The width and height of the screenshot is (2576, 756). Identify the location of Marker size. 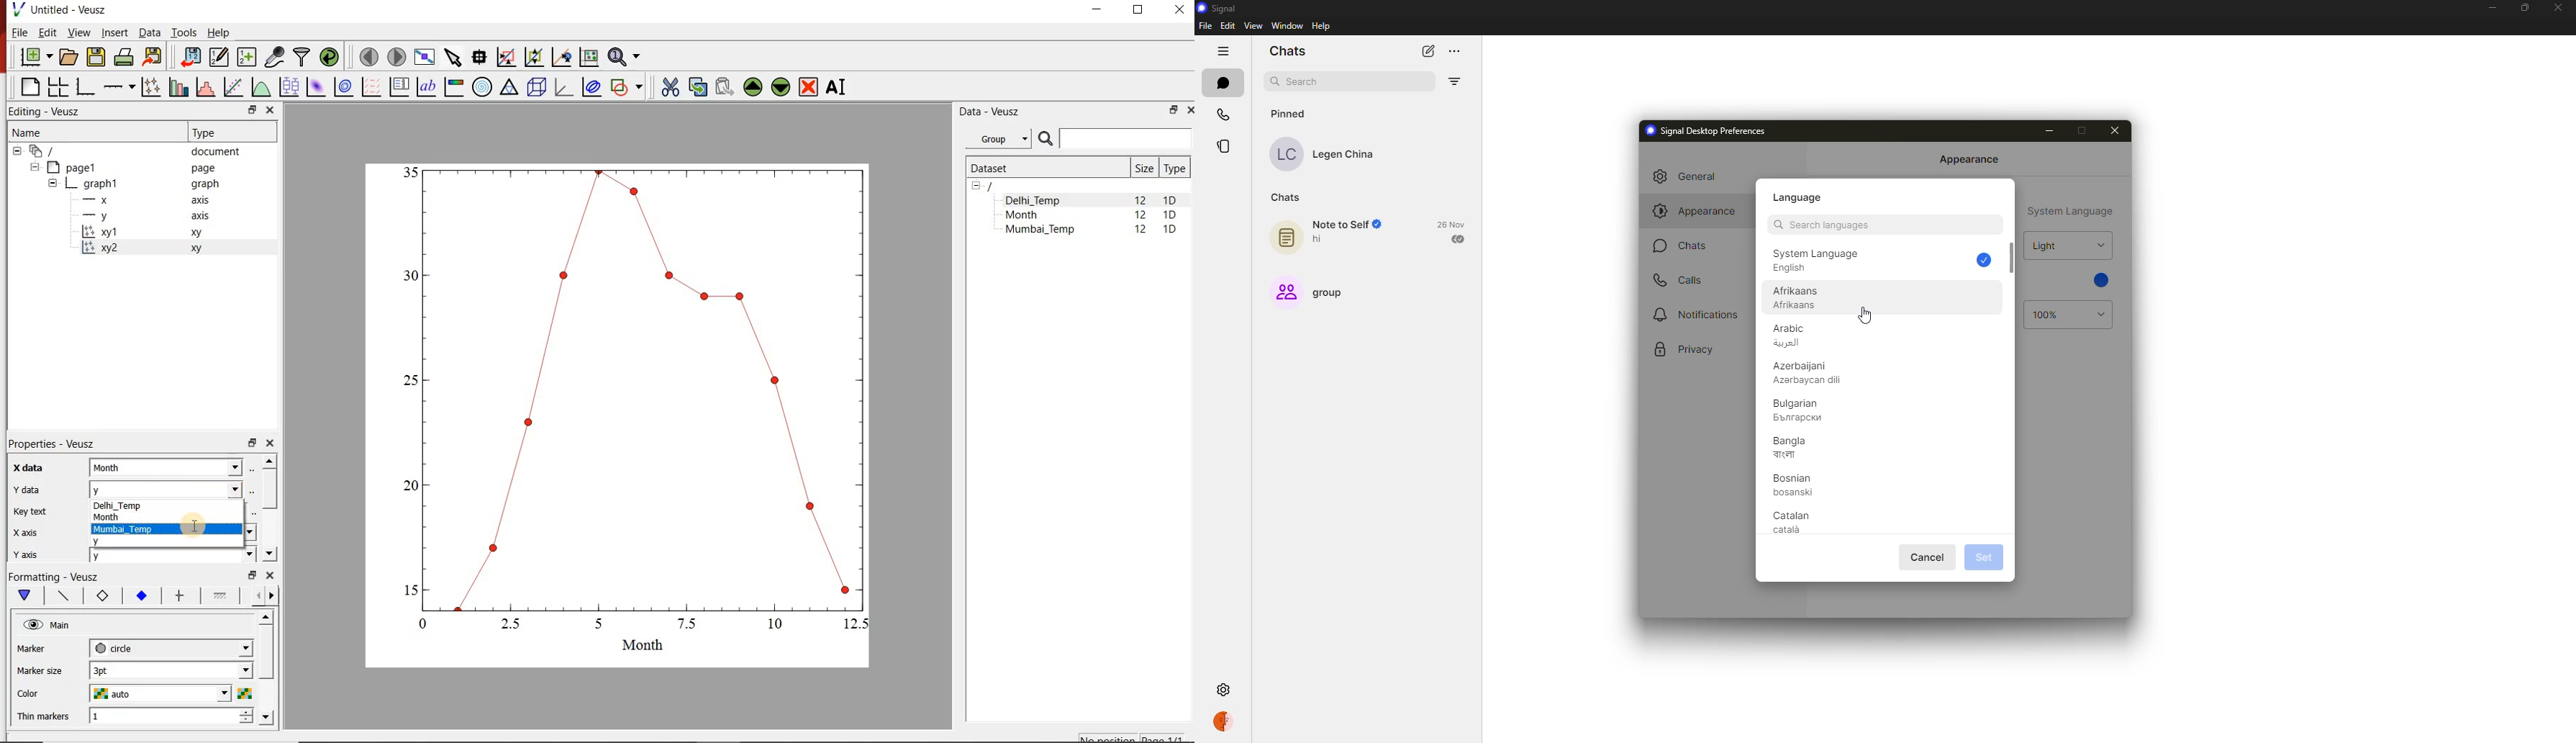
(40, 672).